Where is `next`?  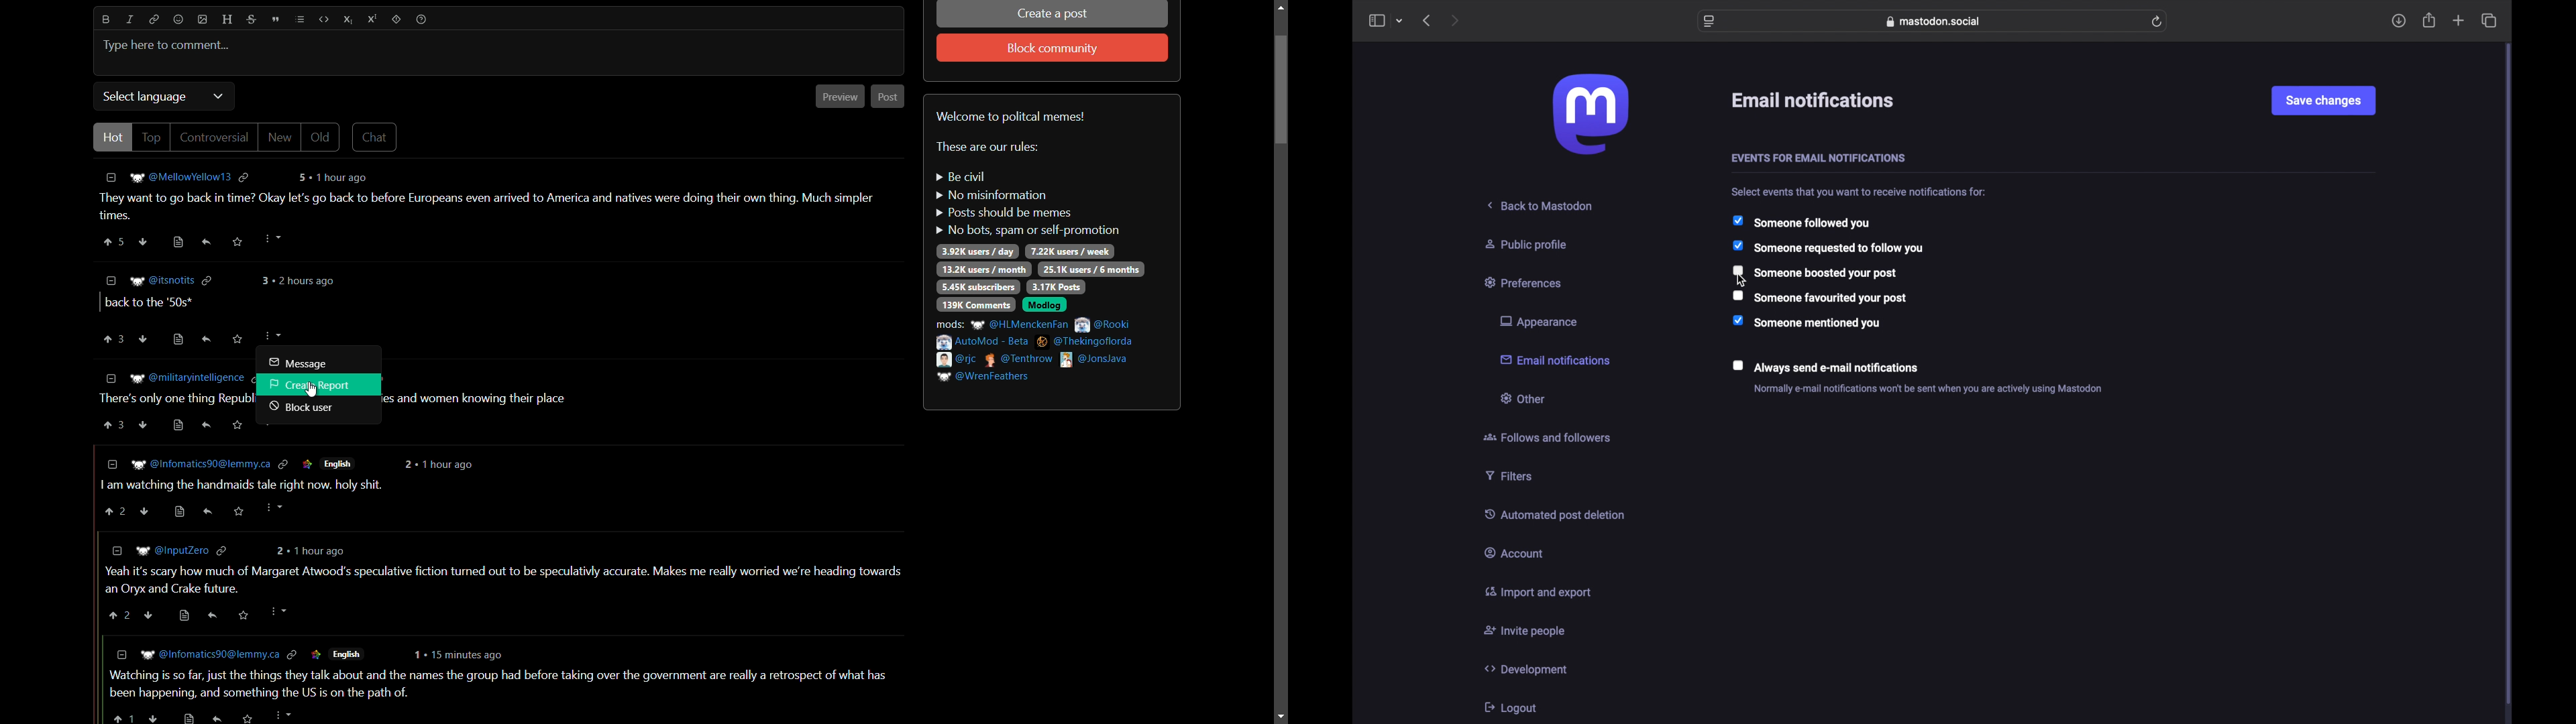 next is located at coordinates (1456, 20).